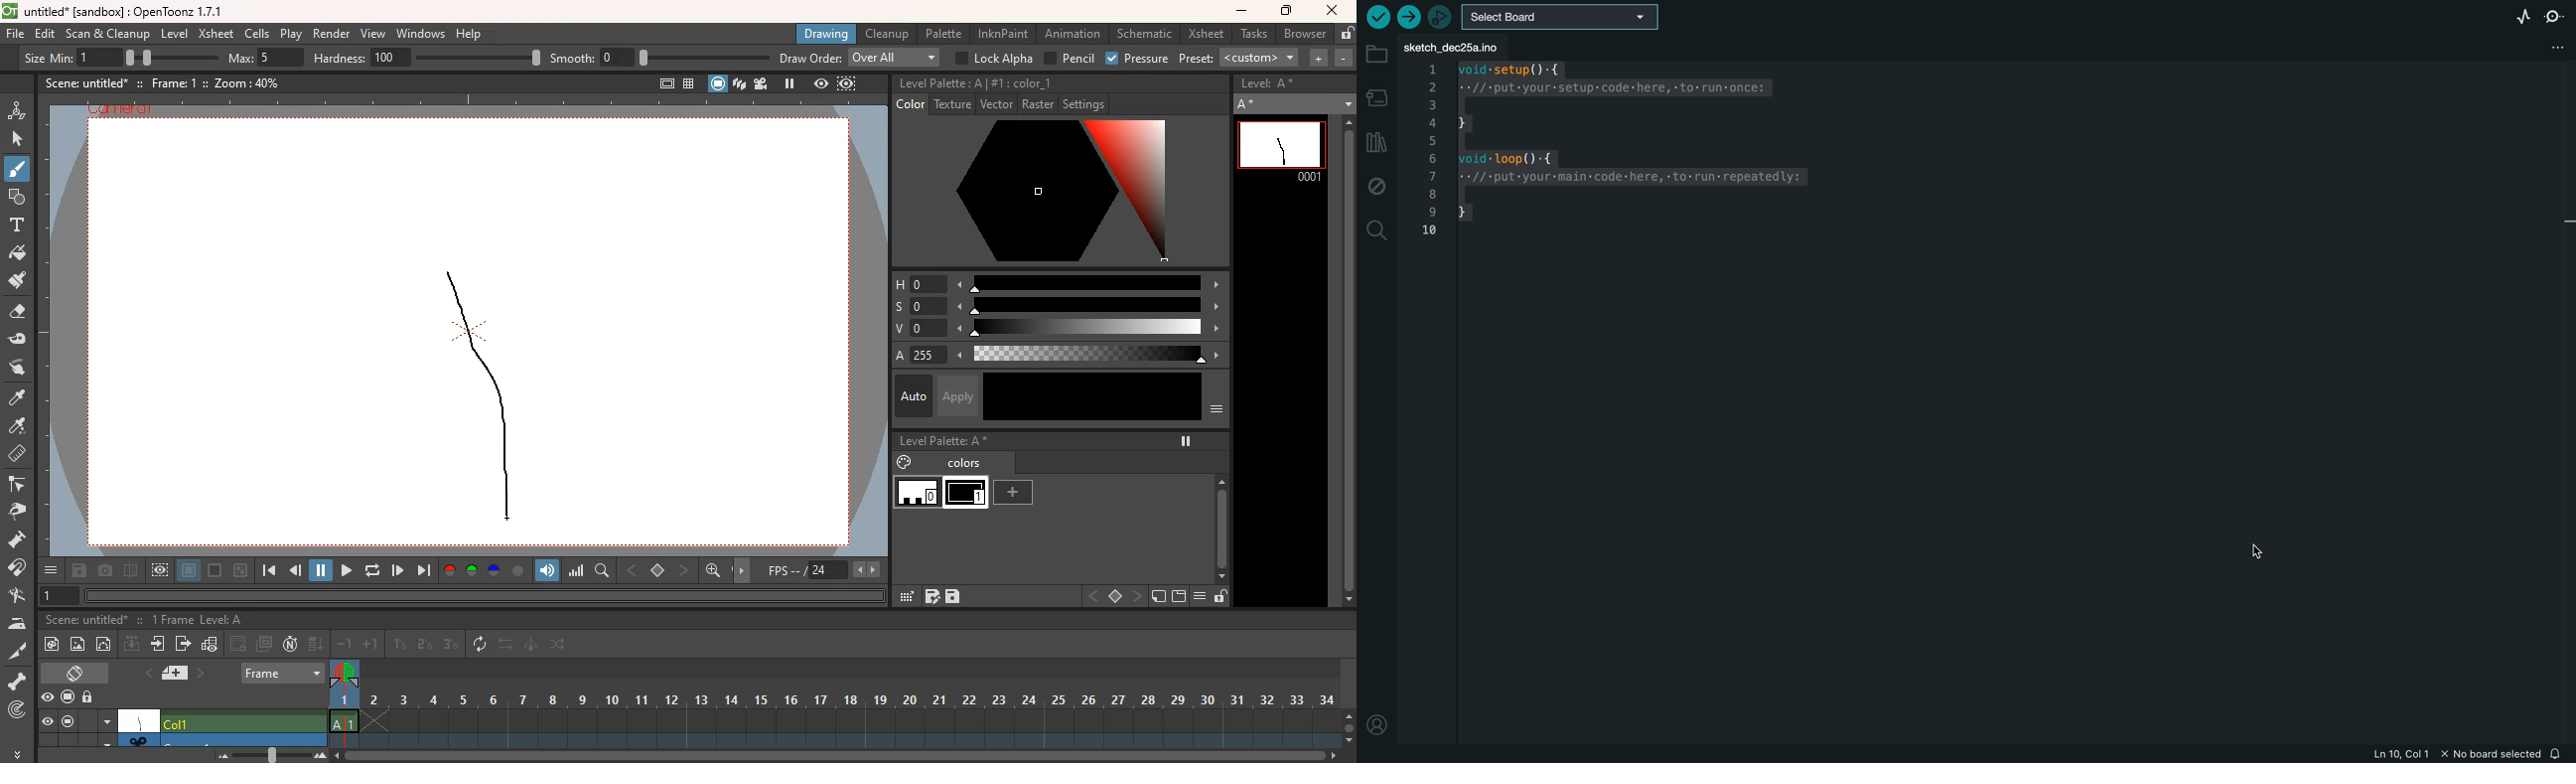 This screenshot has height=784, width=2576. Describe the element at coordinates (83, 621) in the screenshot. I see `scene: untitled` at that location.